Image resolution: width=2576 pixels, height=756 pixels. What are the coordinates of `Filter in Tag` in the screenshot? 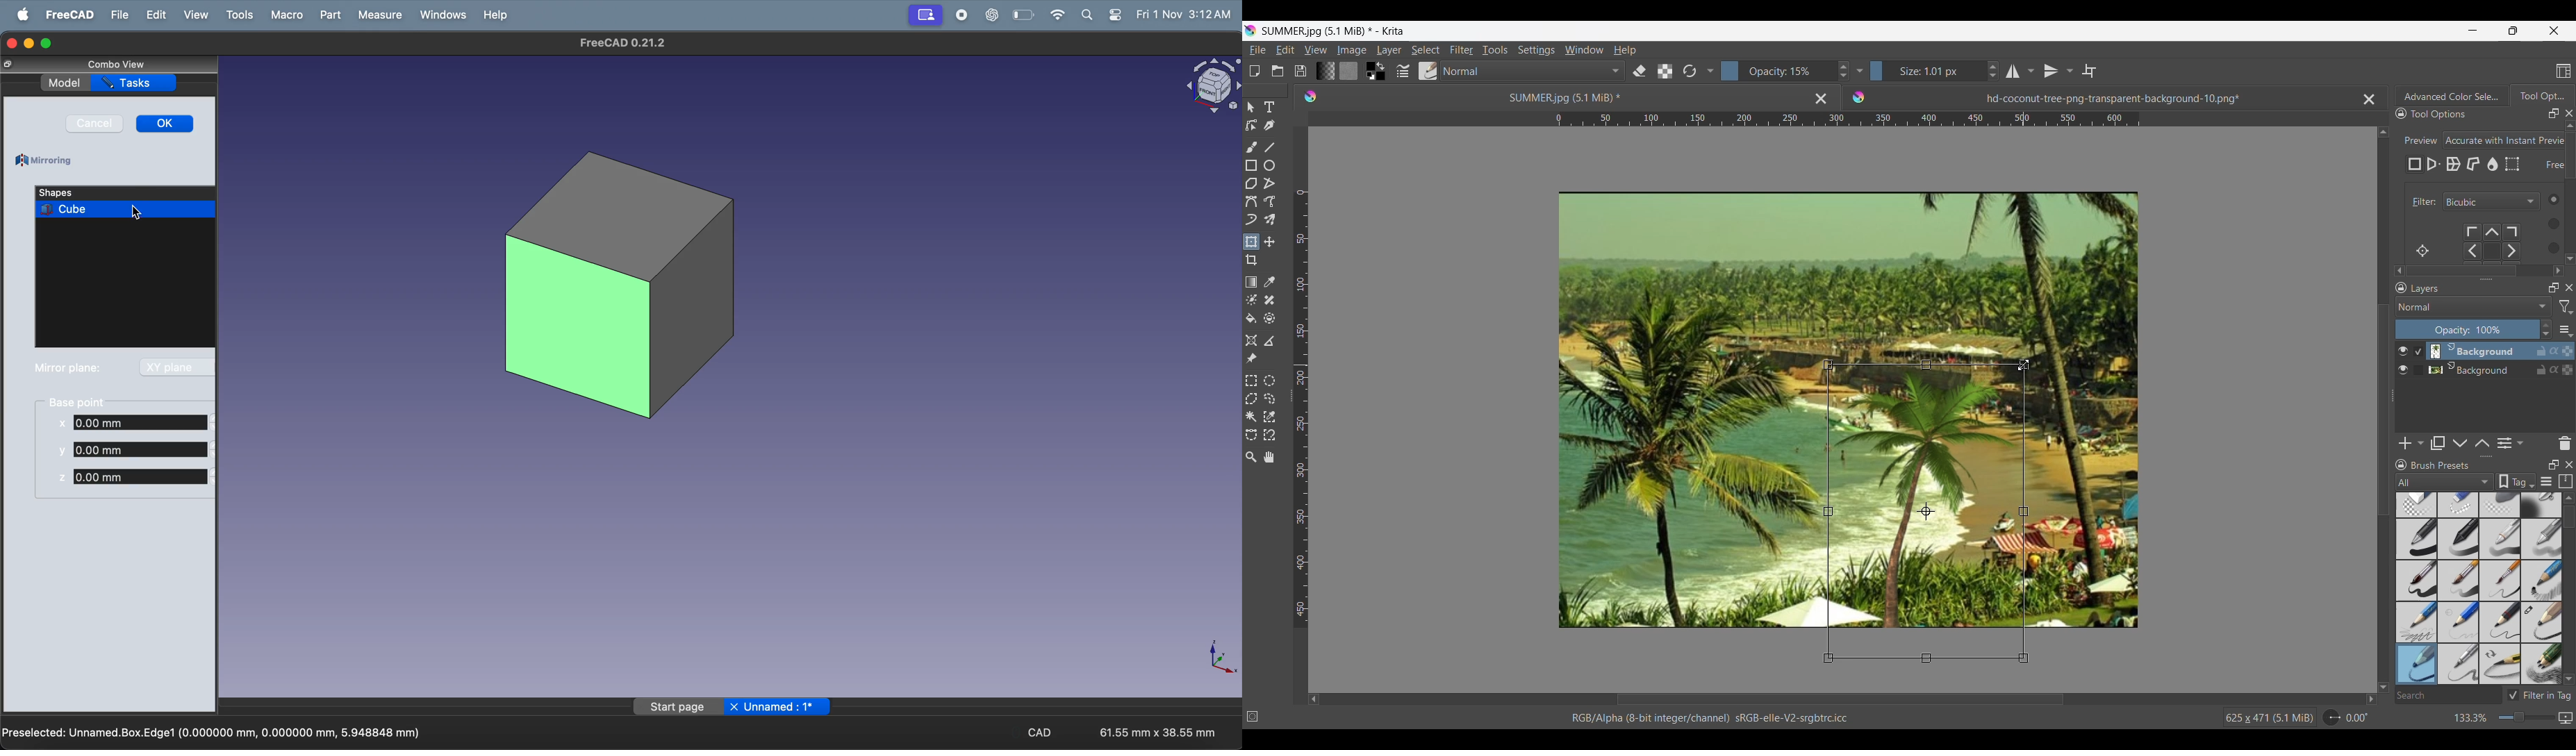 It's located at (2541, 695).